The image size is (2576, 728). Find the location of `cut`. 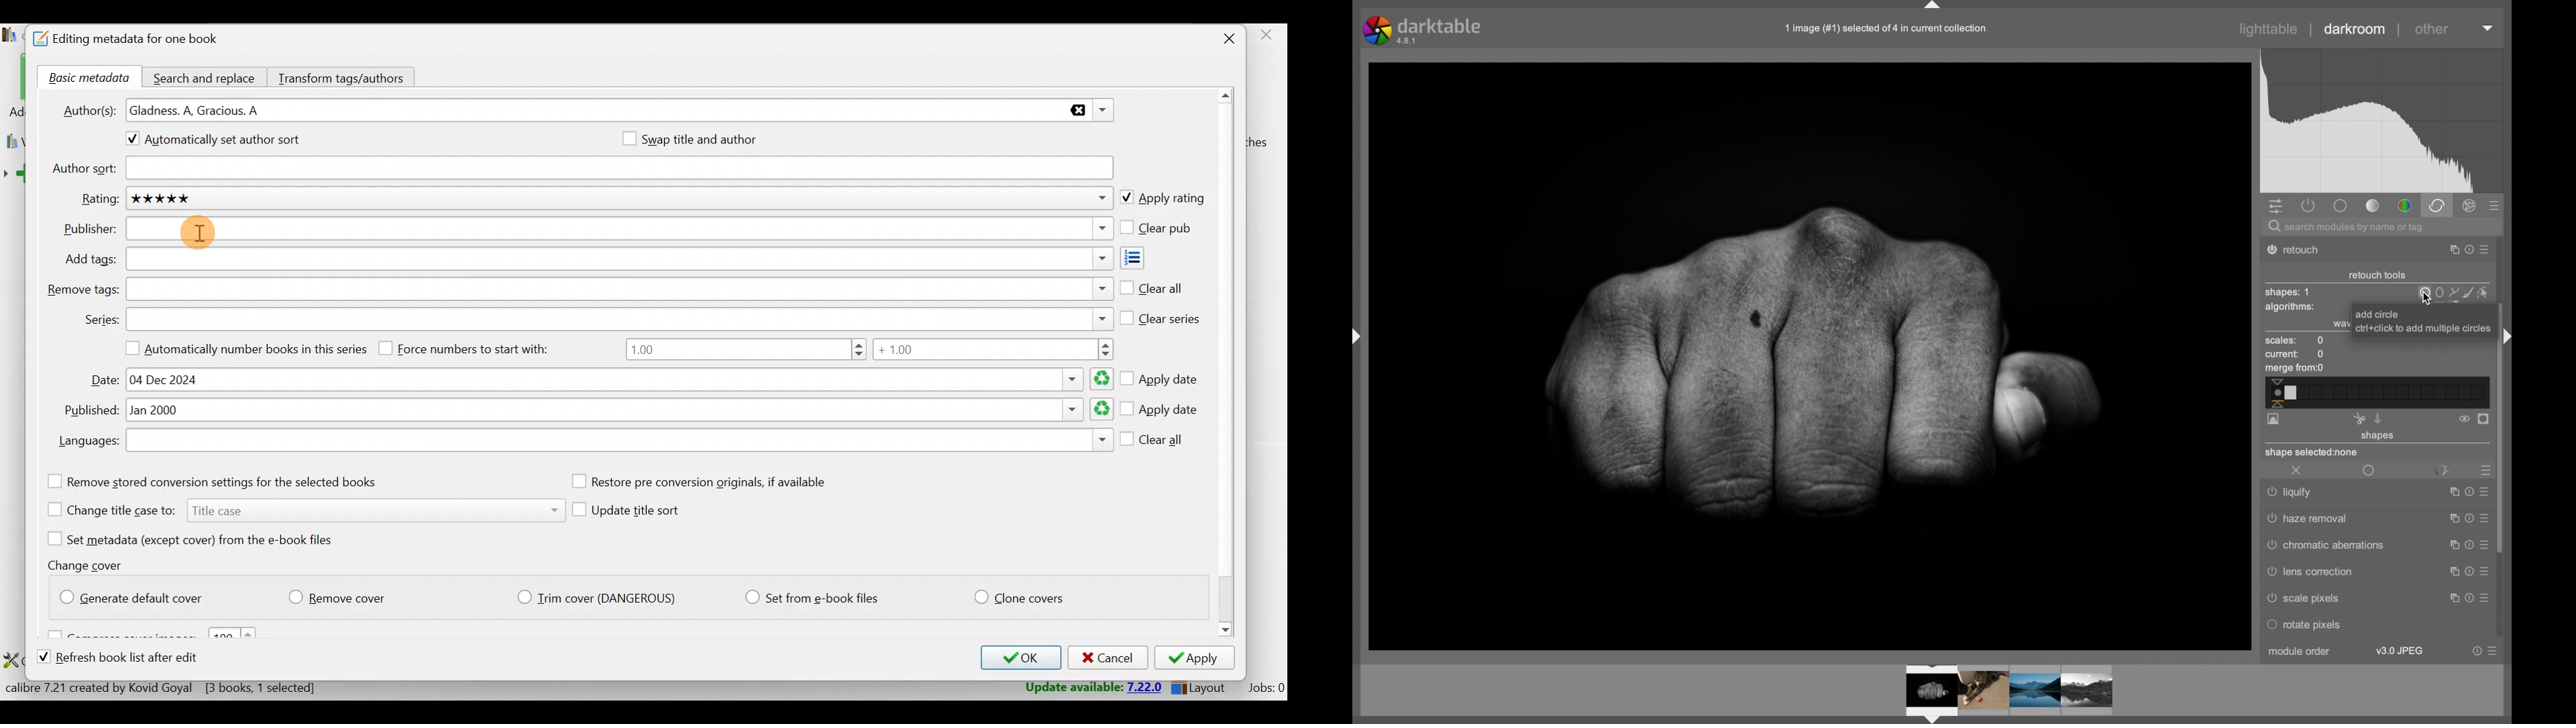

cut is located at coordinates (2359, 418).